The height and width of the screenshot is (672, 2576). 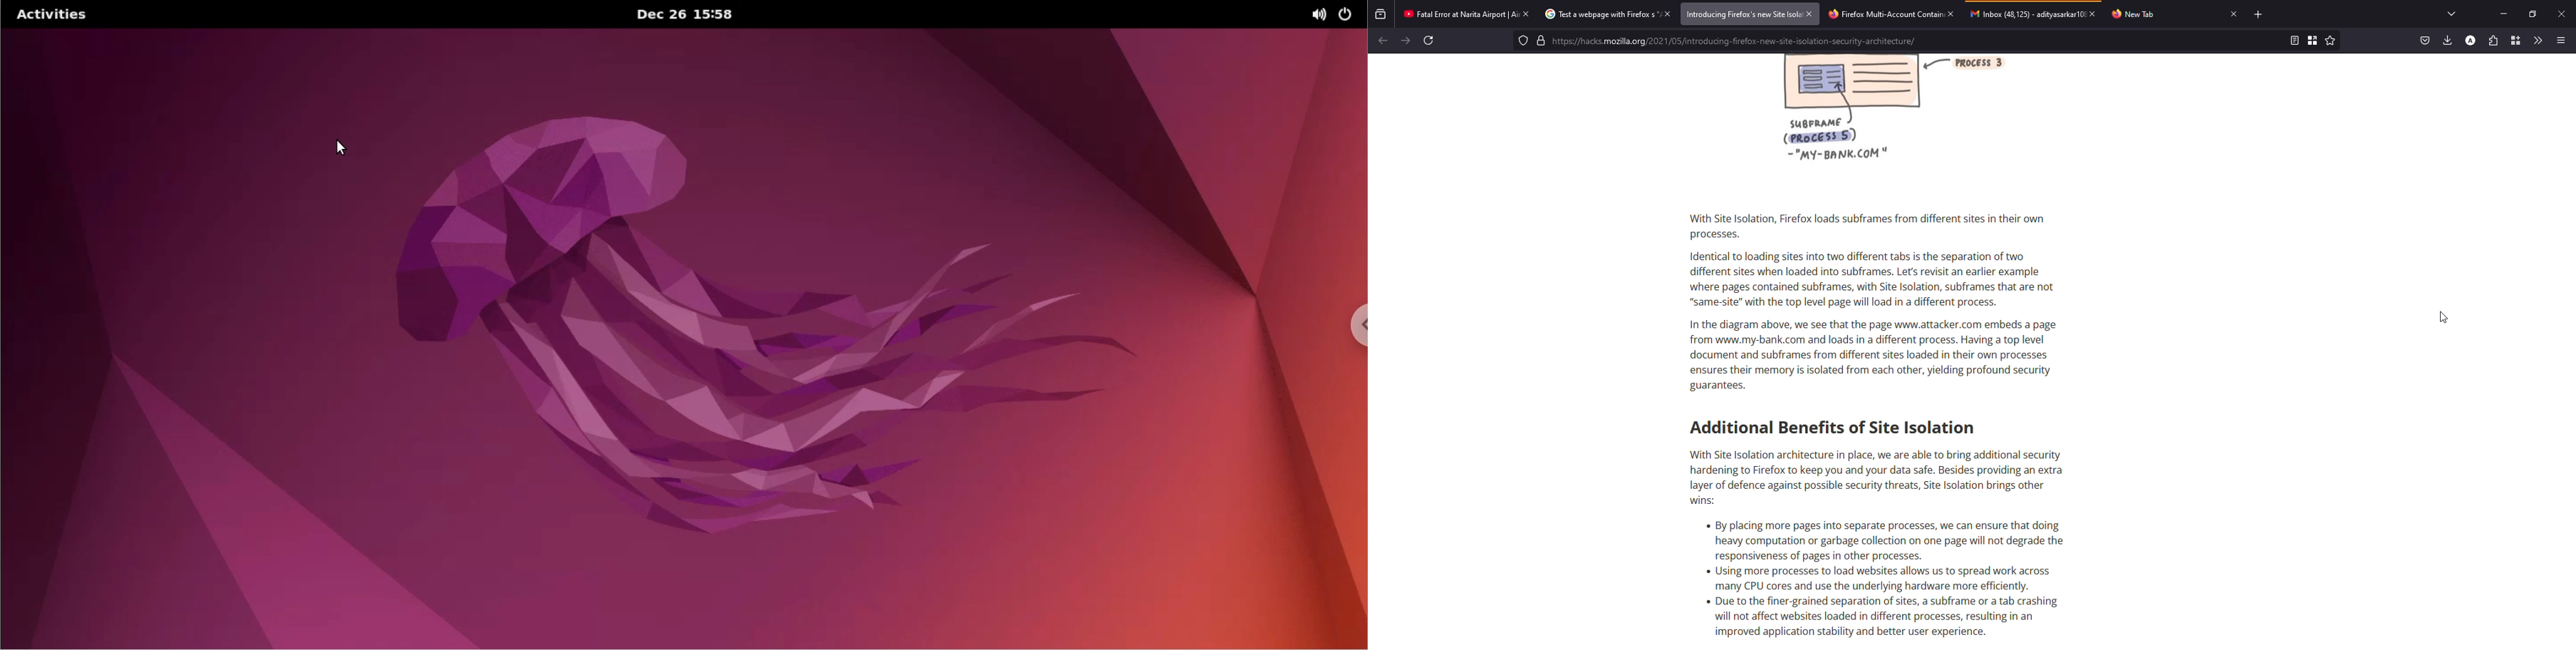 What do you see at coordinates (687, 15) in the screenshot?
I see `Dec 26 15:58` at bounding box center [687, 15].